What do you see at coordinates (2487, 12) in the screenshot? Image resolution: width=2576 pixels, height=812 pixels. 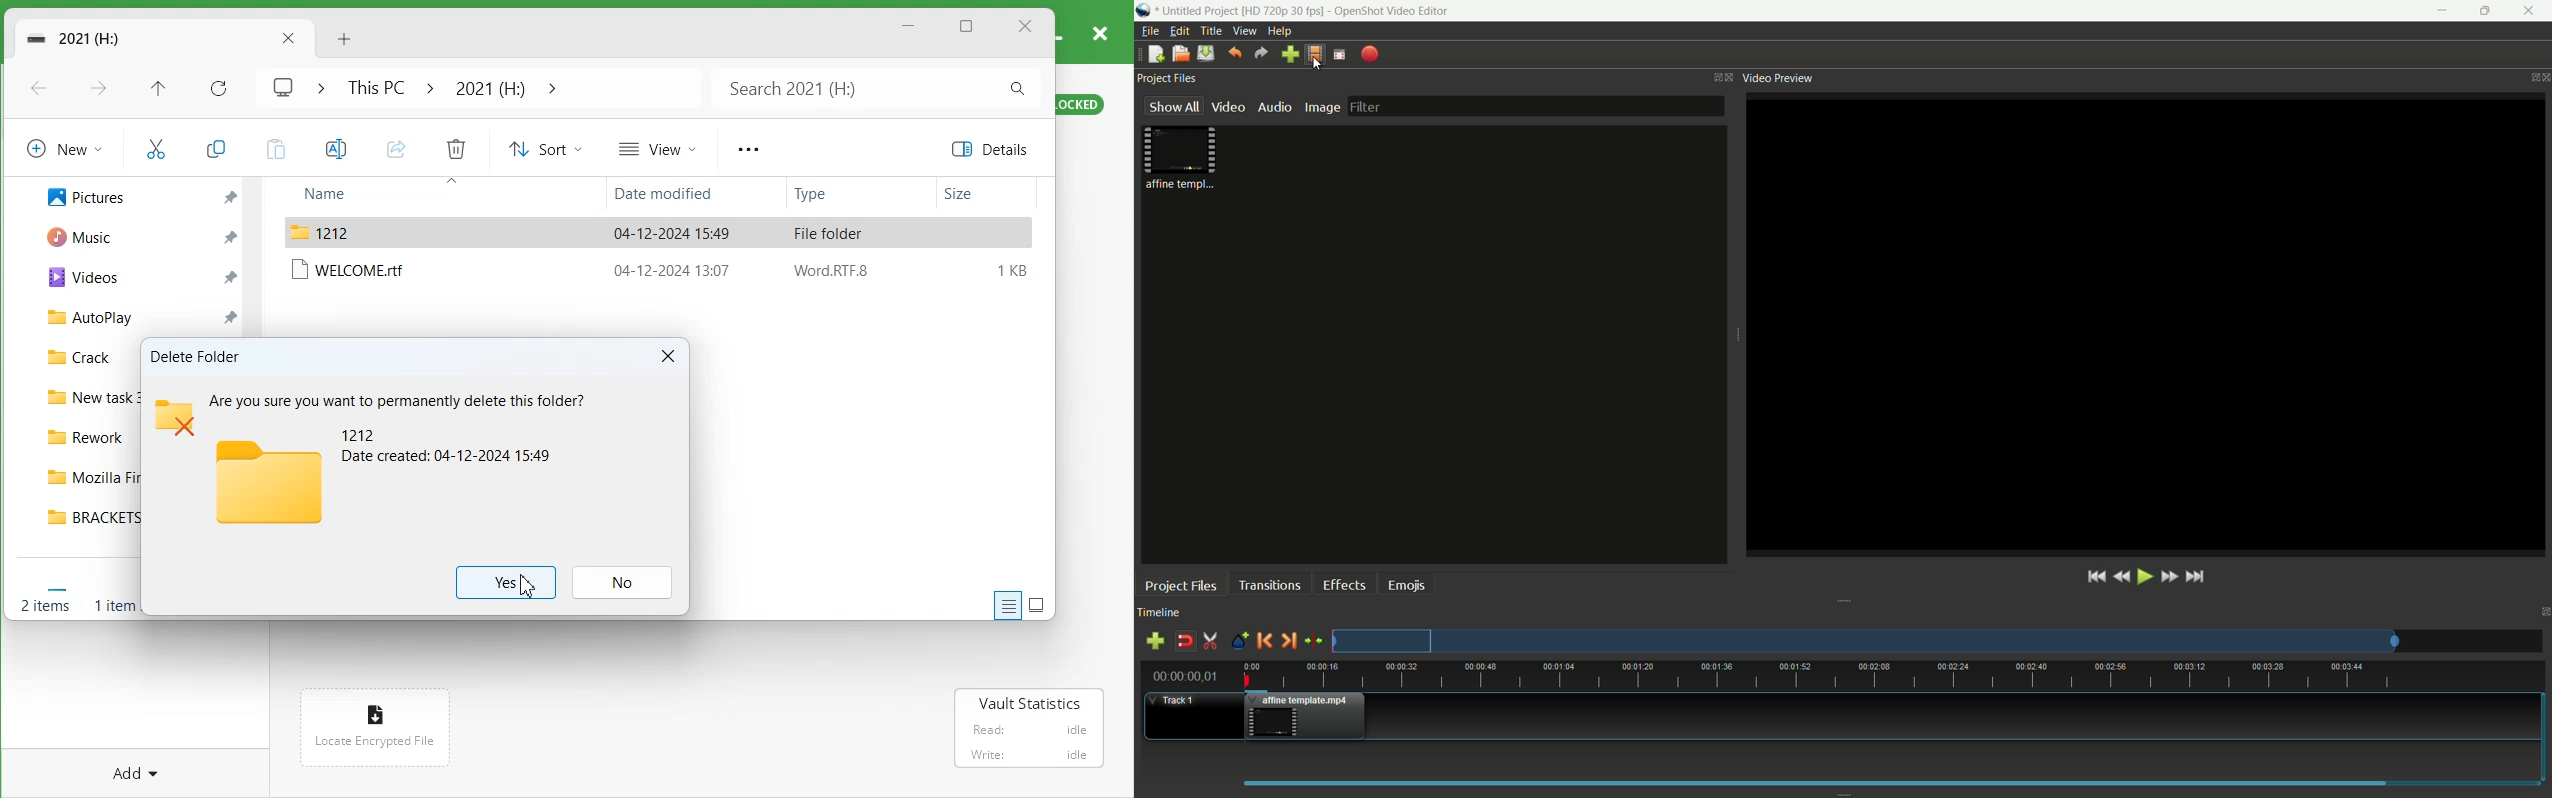 I see `maximize` at bounding box center [2487, 12].